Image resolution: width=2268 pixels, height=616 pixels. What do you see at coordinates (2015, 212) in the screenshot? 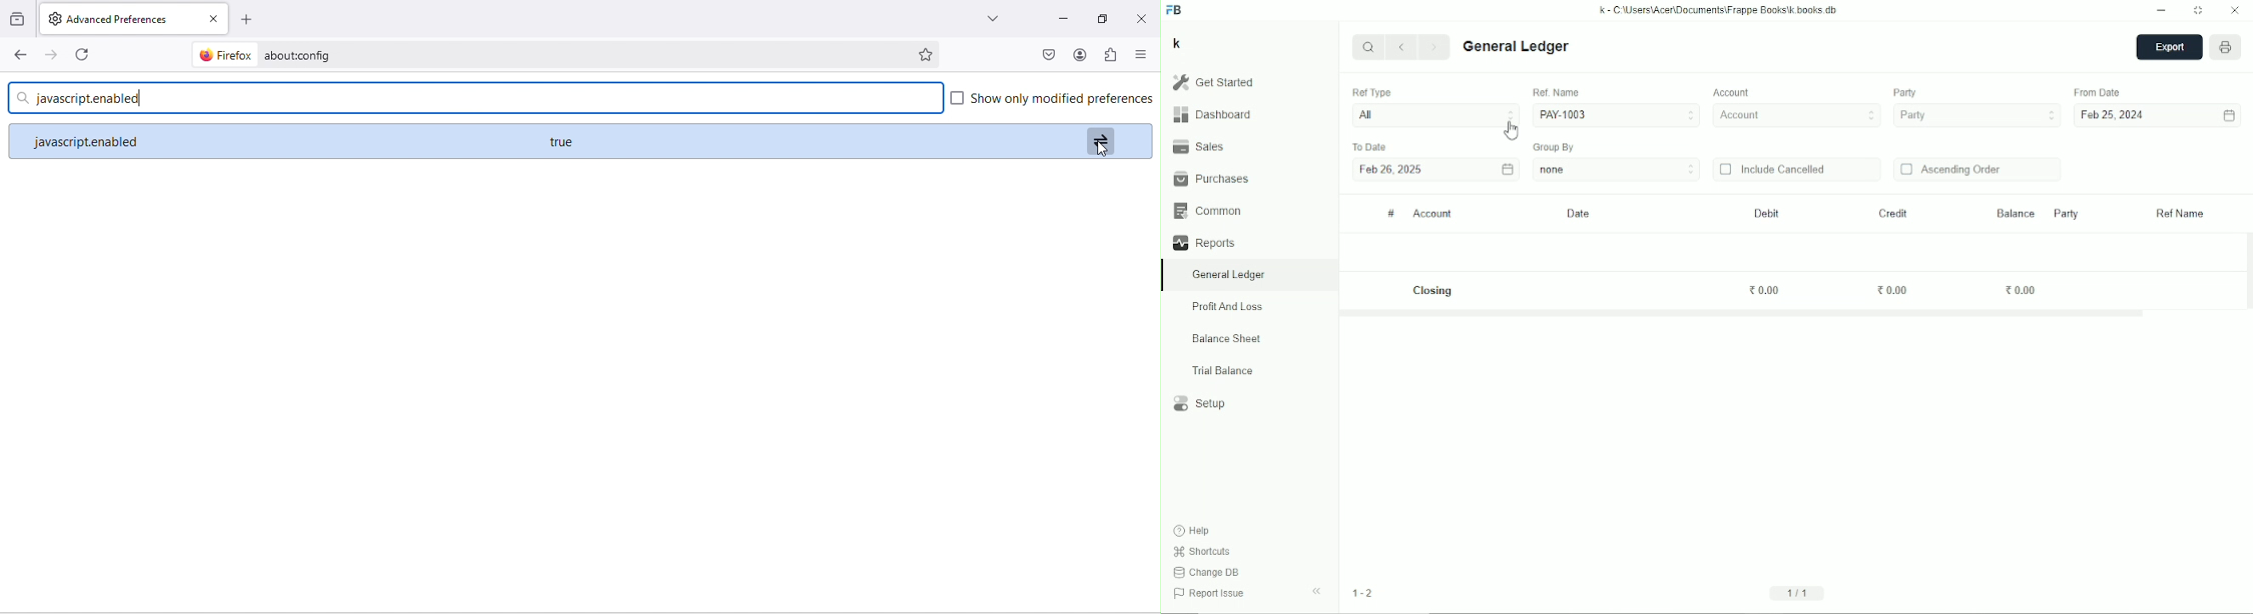
I see `Balance` at bounding box center [2015, 212].